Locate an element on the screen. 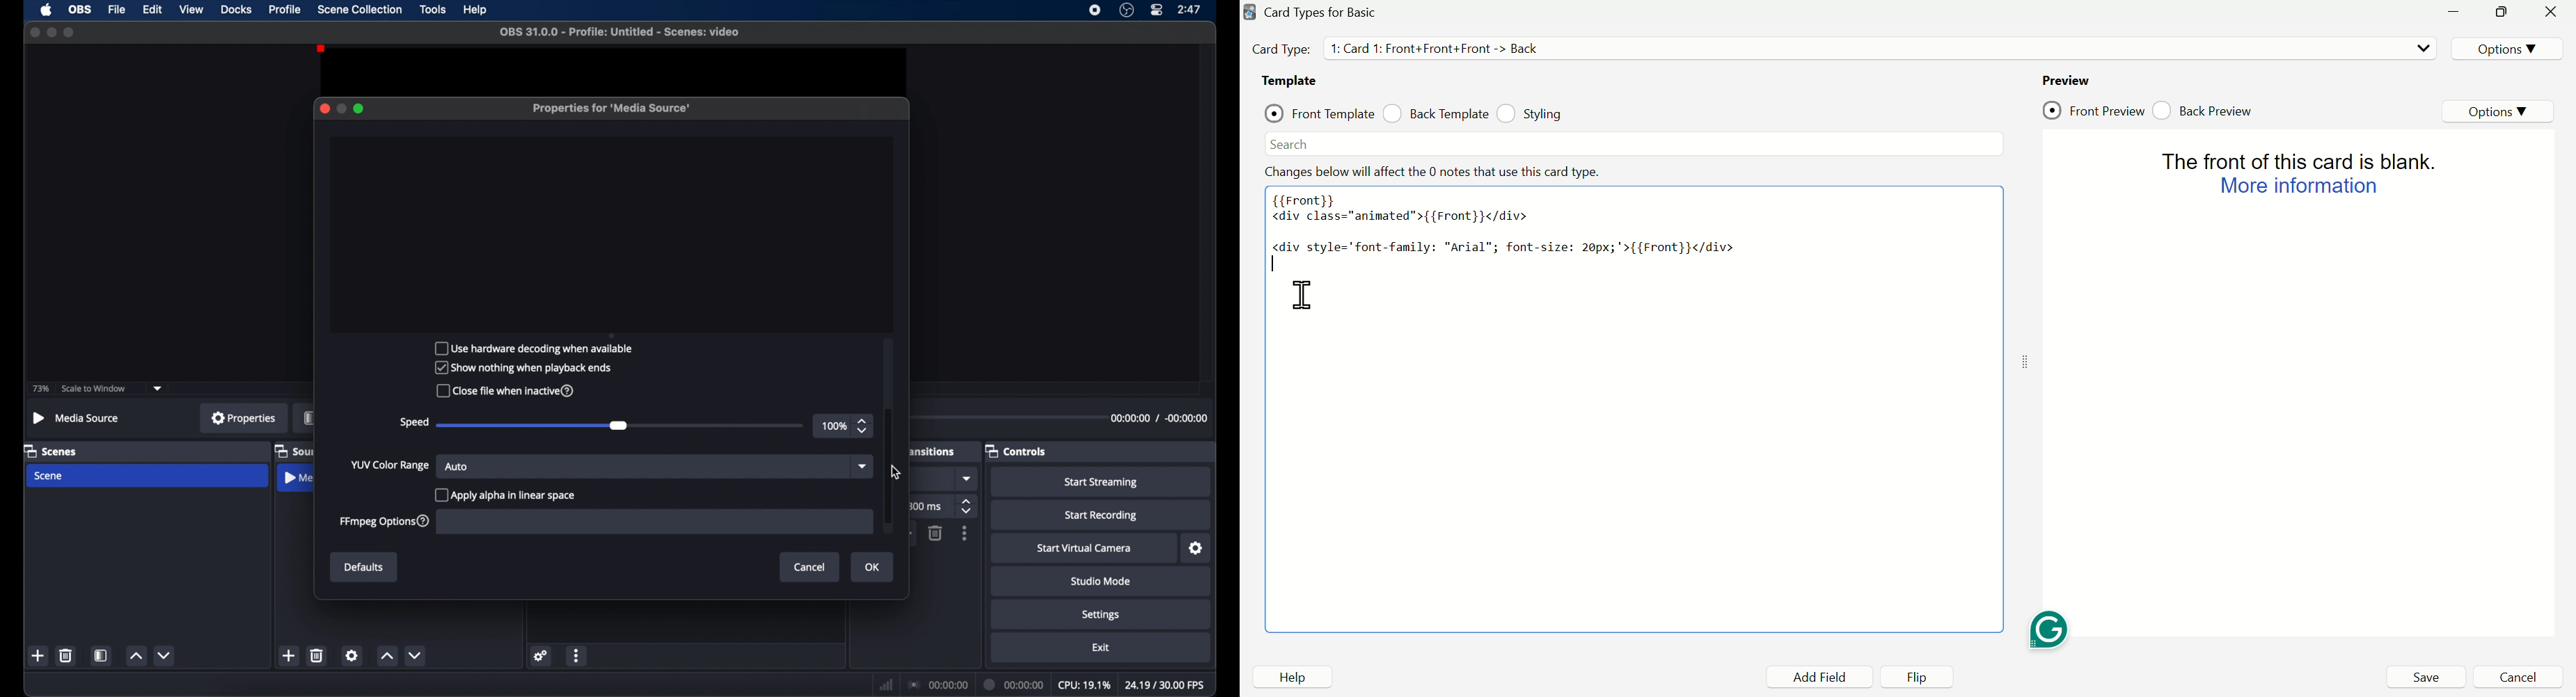 This screenshot has width=2576, height=700. check Back Template is located at coordinates (1437, 114).